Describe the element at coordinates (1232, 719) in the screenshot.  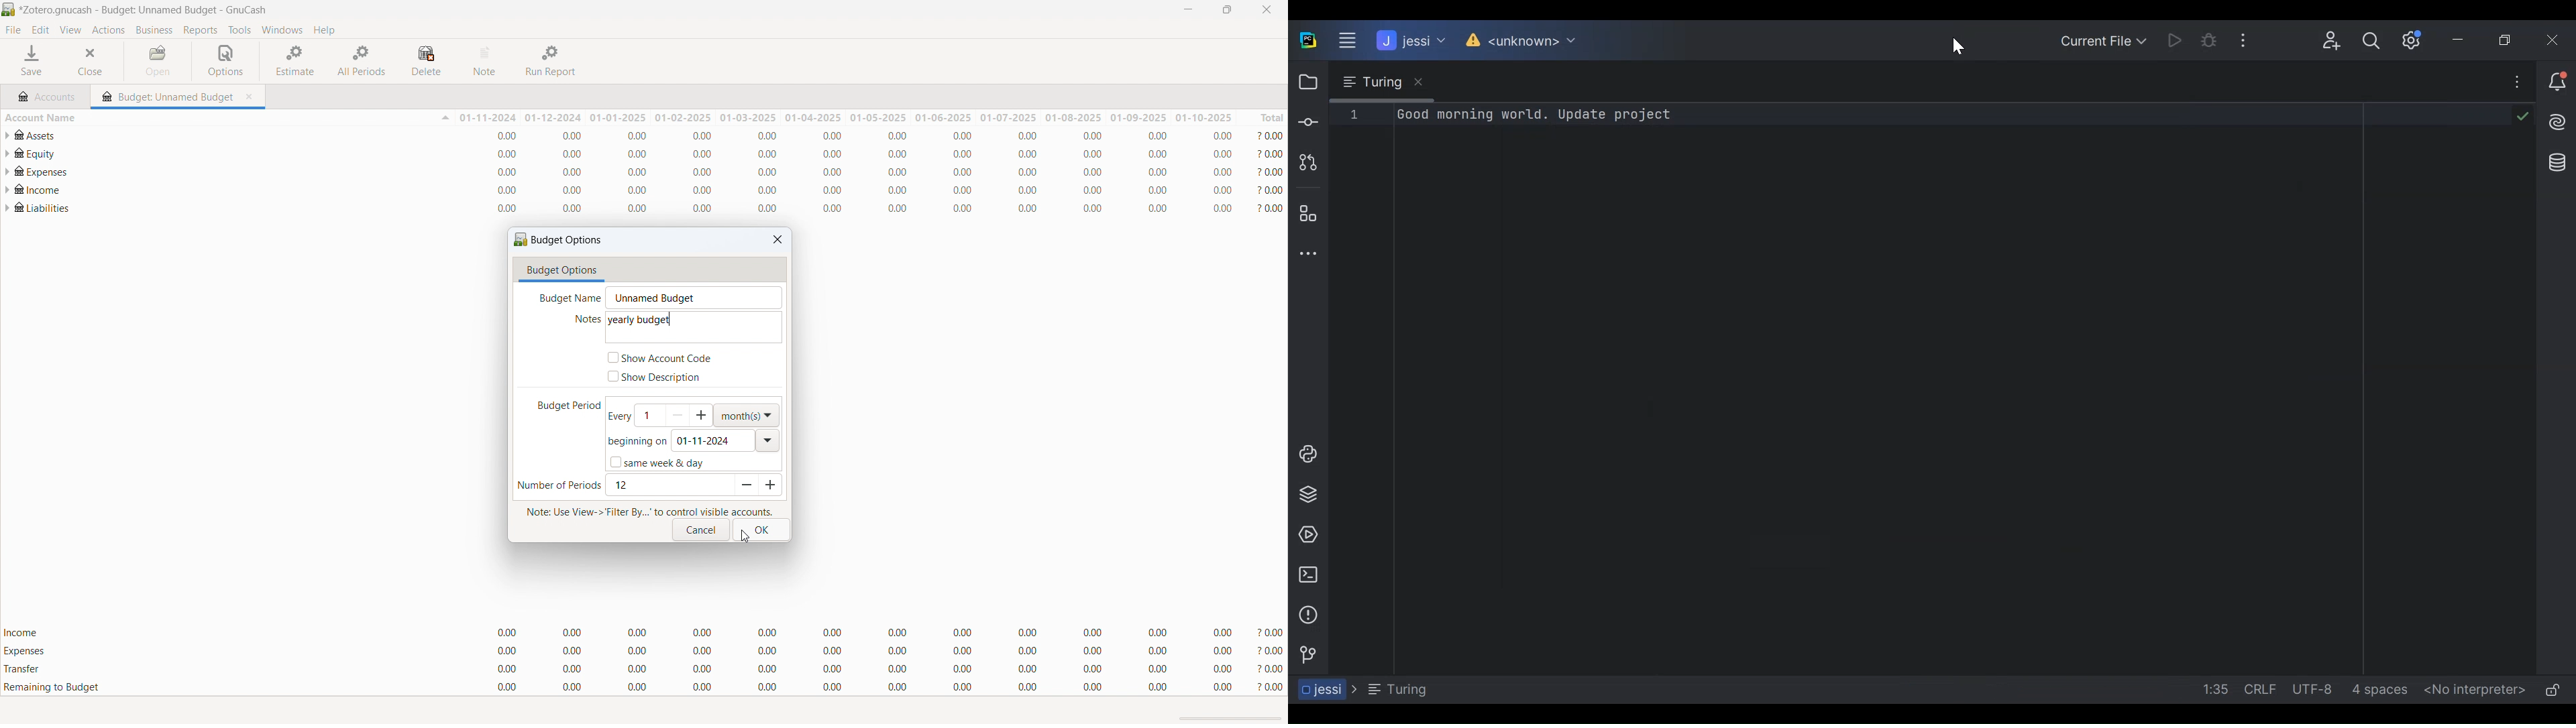
I see `scrollbar` at that location.